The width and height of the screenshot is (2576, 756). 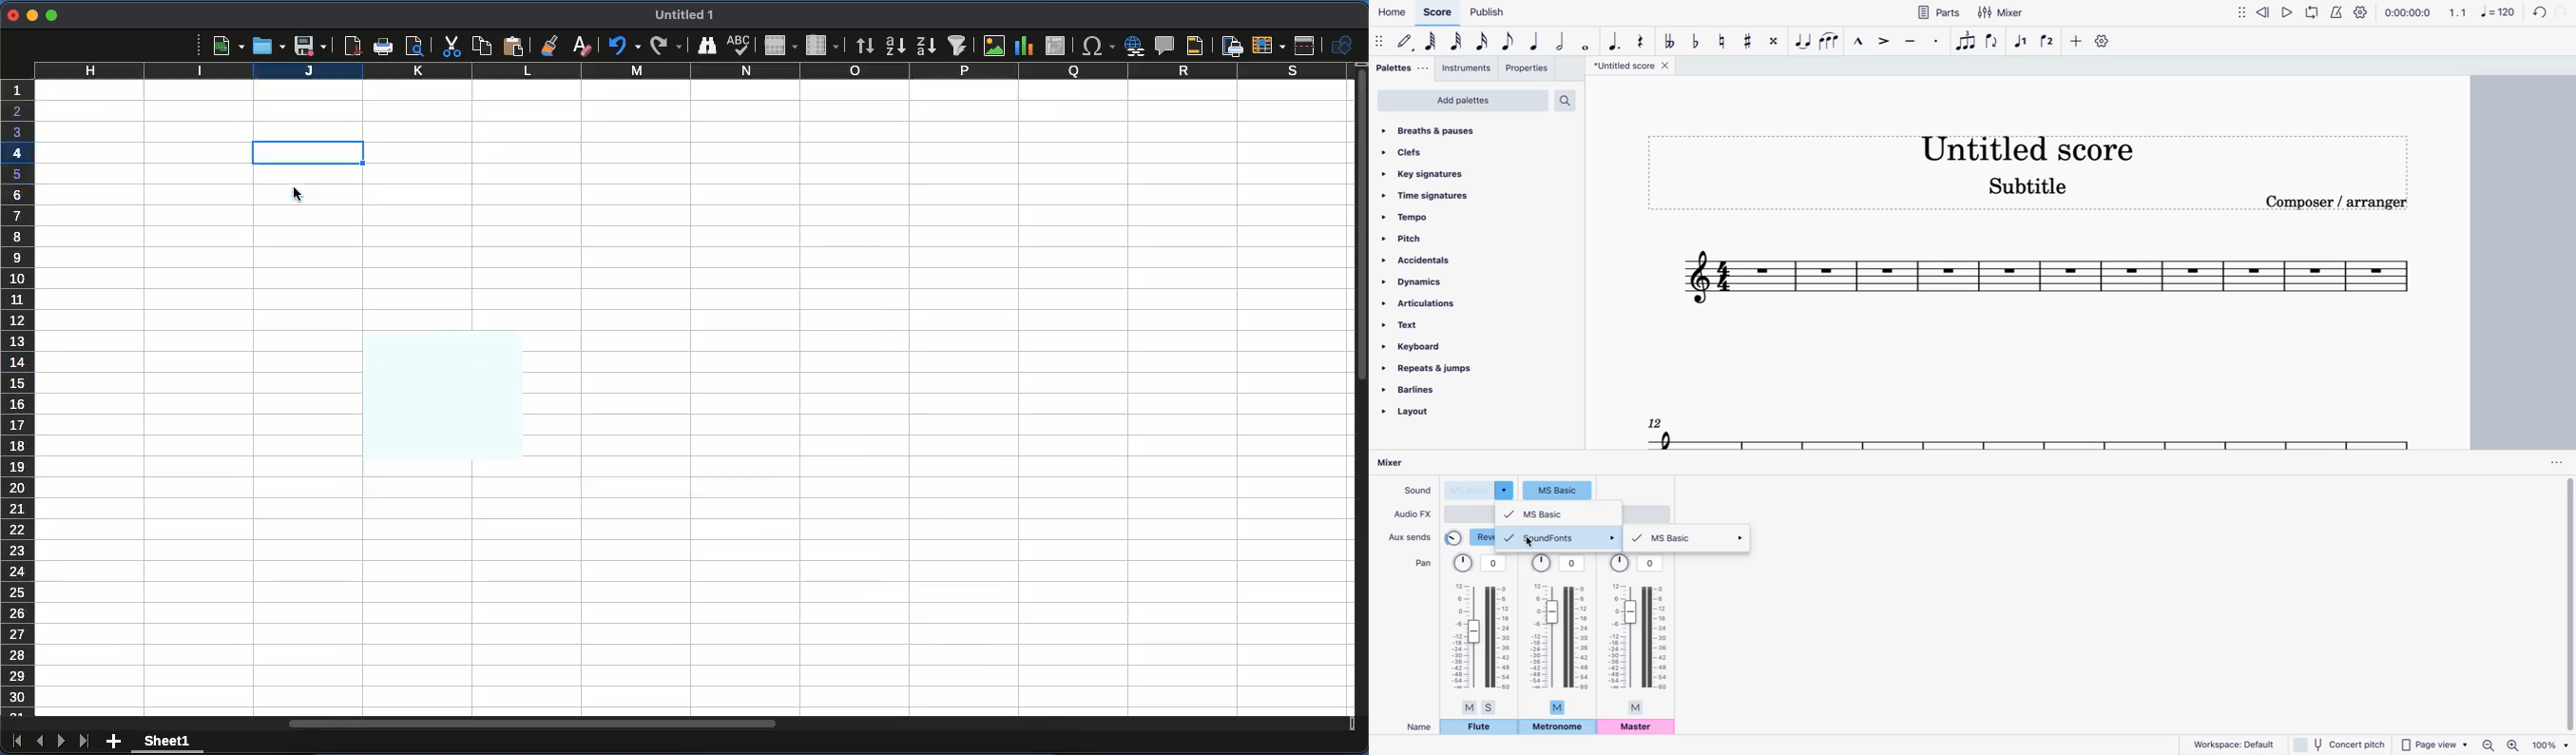 I want to click on last sheet, so click(x=86, y=742).